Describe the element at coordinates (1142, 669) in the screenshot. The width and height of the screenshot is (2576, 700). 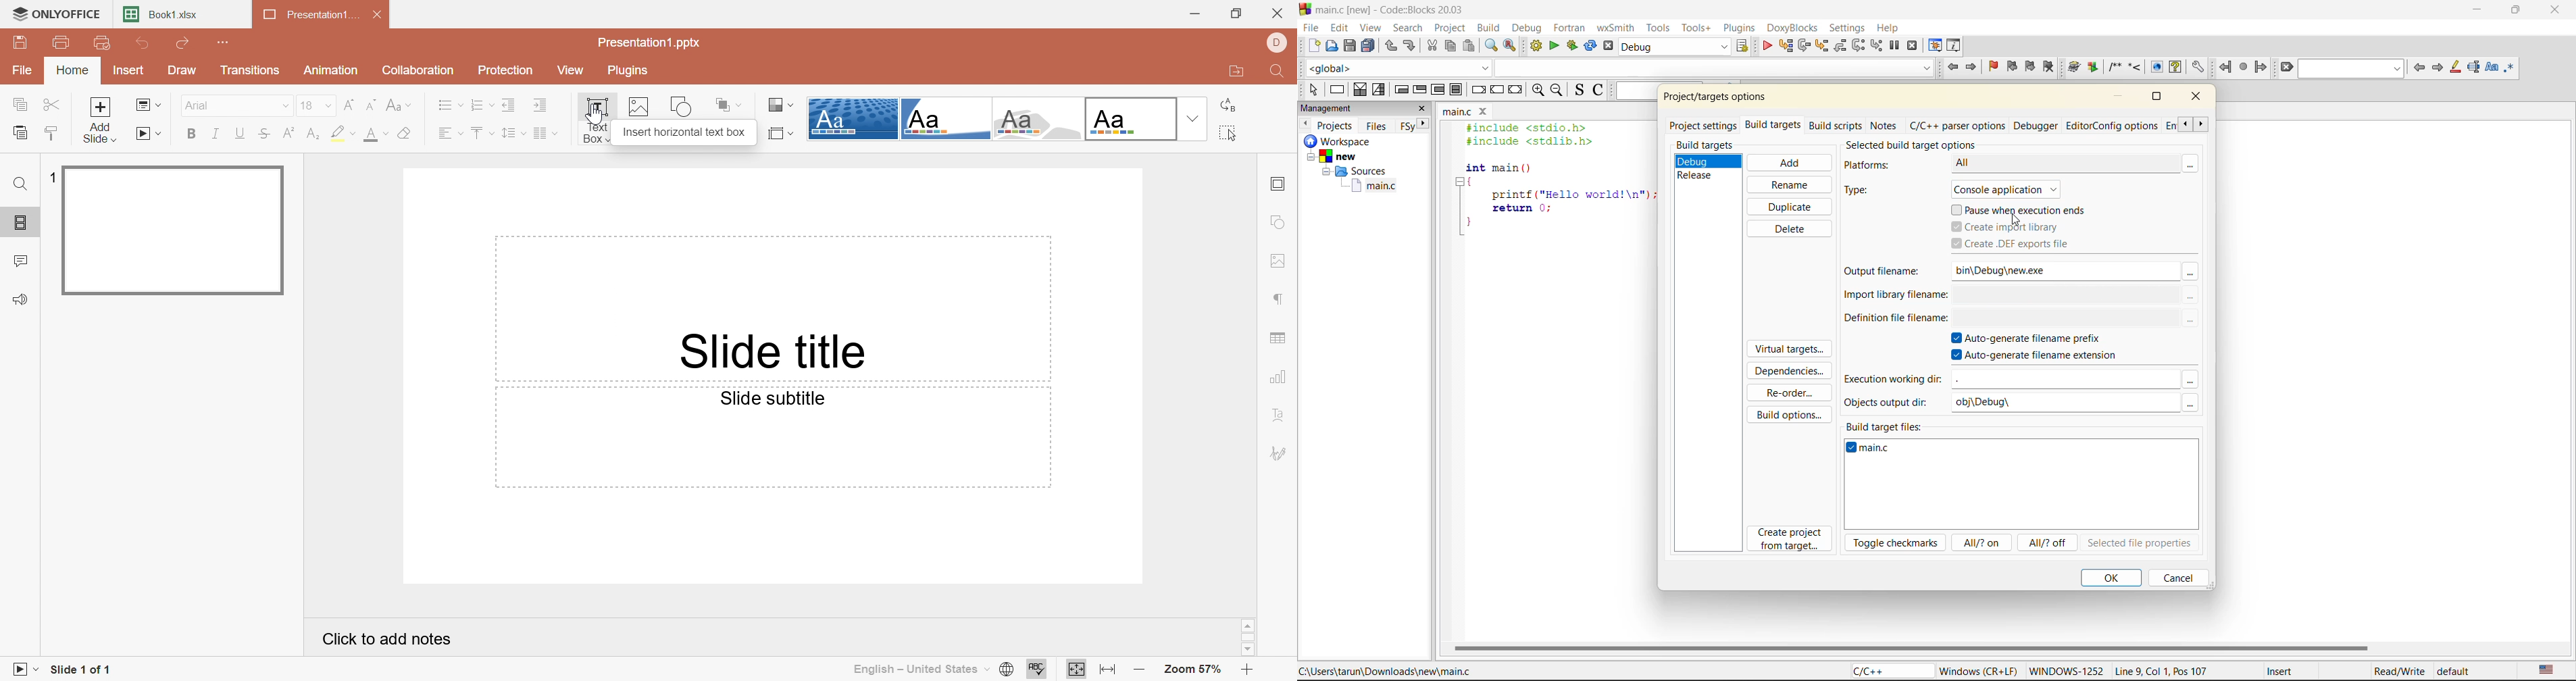
I see `Zoom out` at that location.